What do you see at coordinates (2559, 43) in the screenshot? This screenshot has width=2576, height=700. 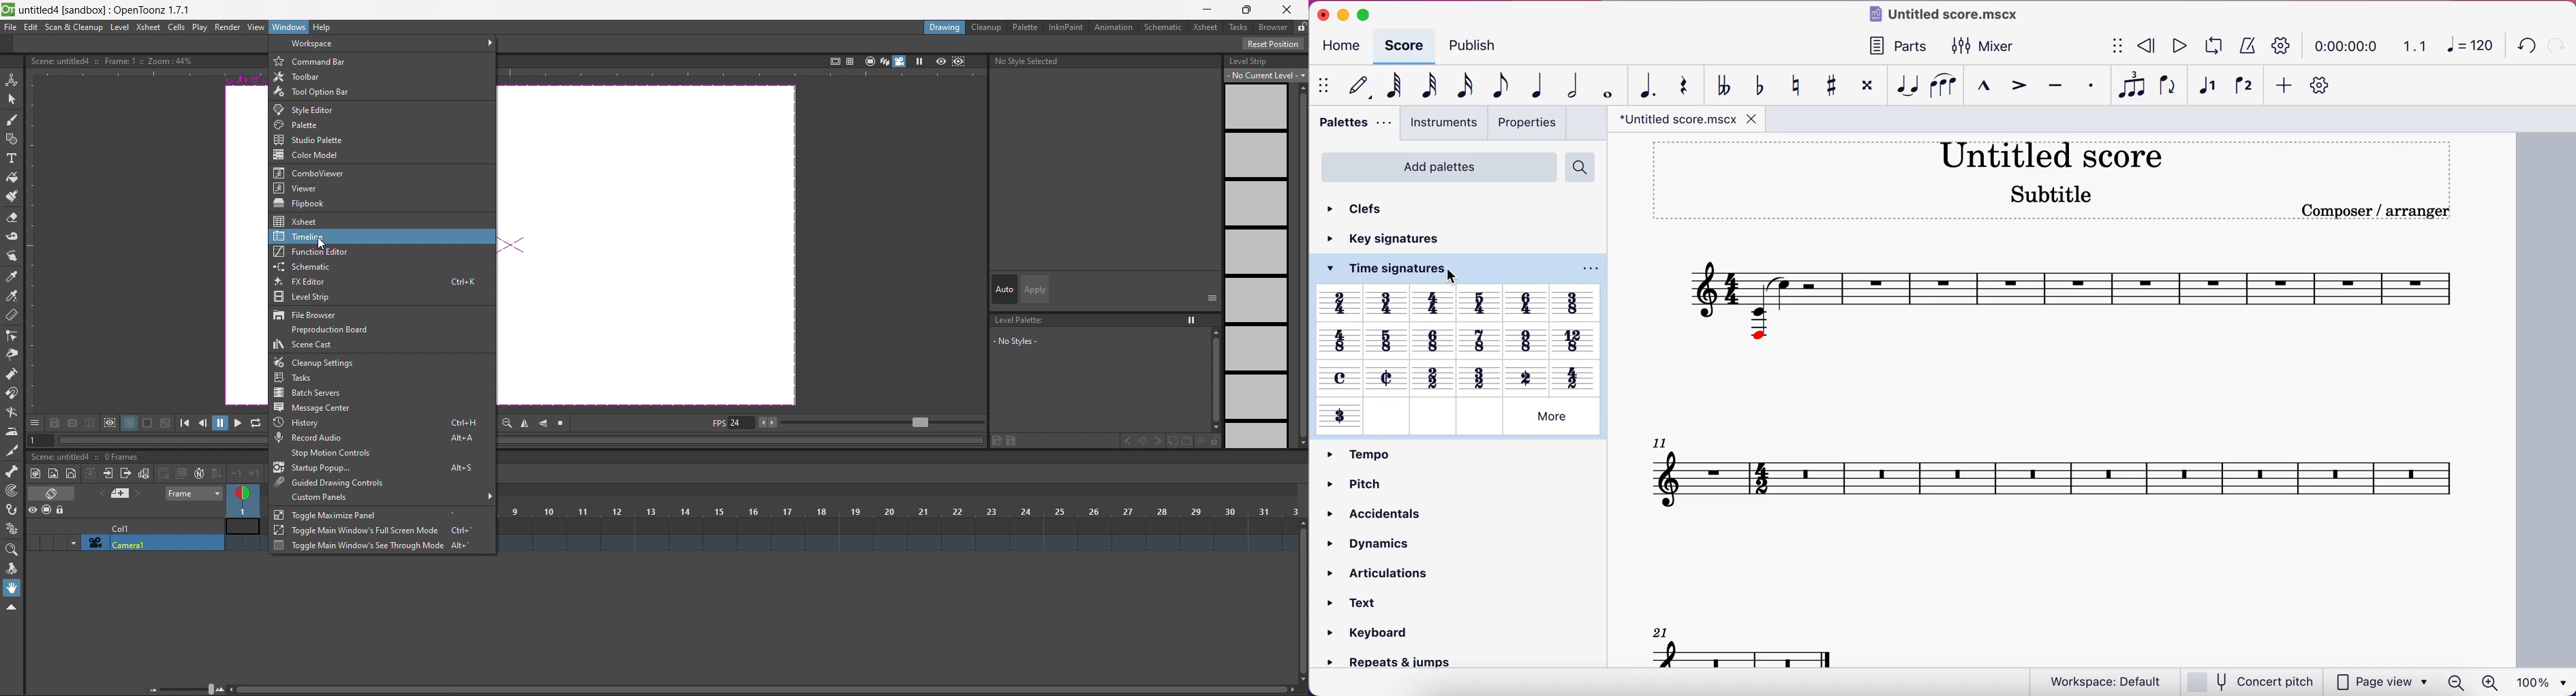 I see `redo` at bounding box center [2559, 43].